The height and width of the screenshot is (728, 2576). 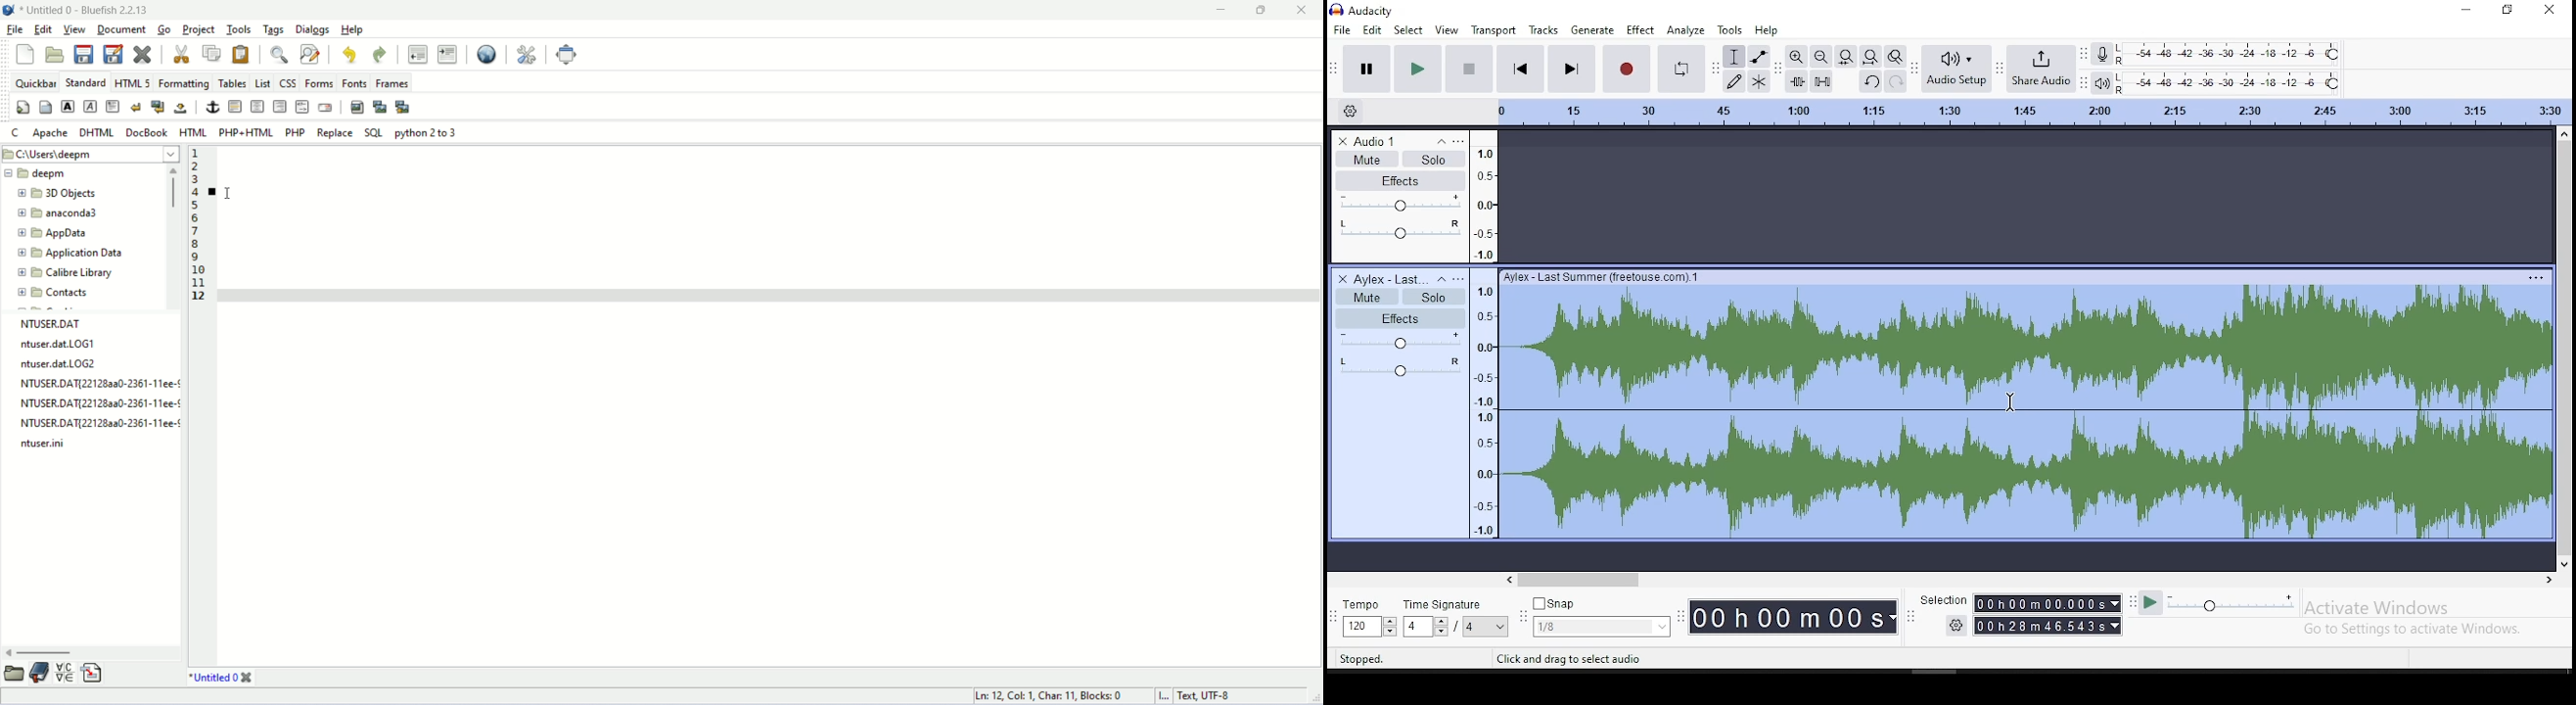 What do you see at coordinates (2025, 112) in the screenshot?
I see `scale` at bounding box center [2025, 112].